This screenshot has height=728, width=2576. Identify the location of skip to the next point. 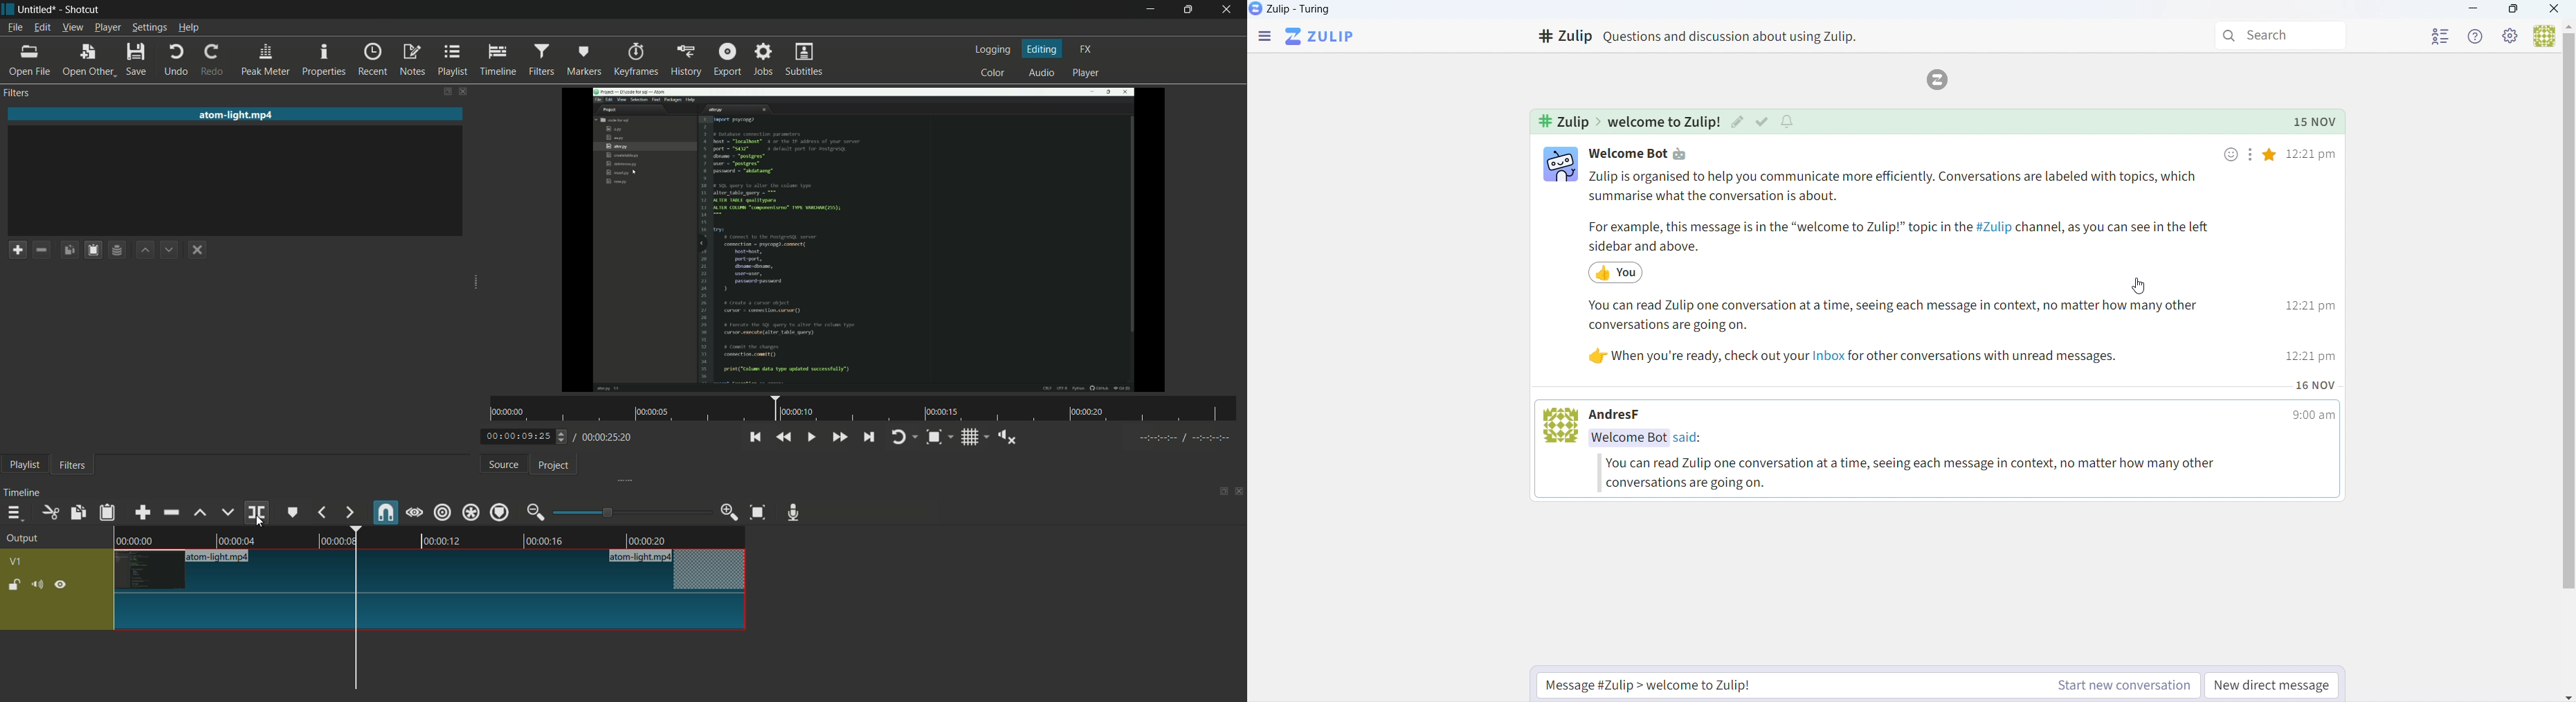
(871, 438).